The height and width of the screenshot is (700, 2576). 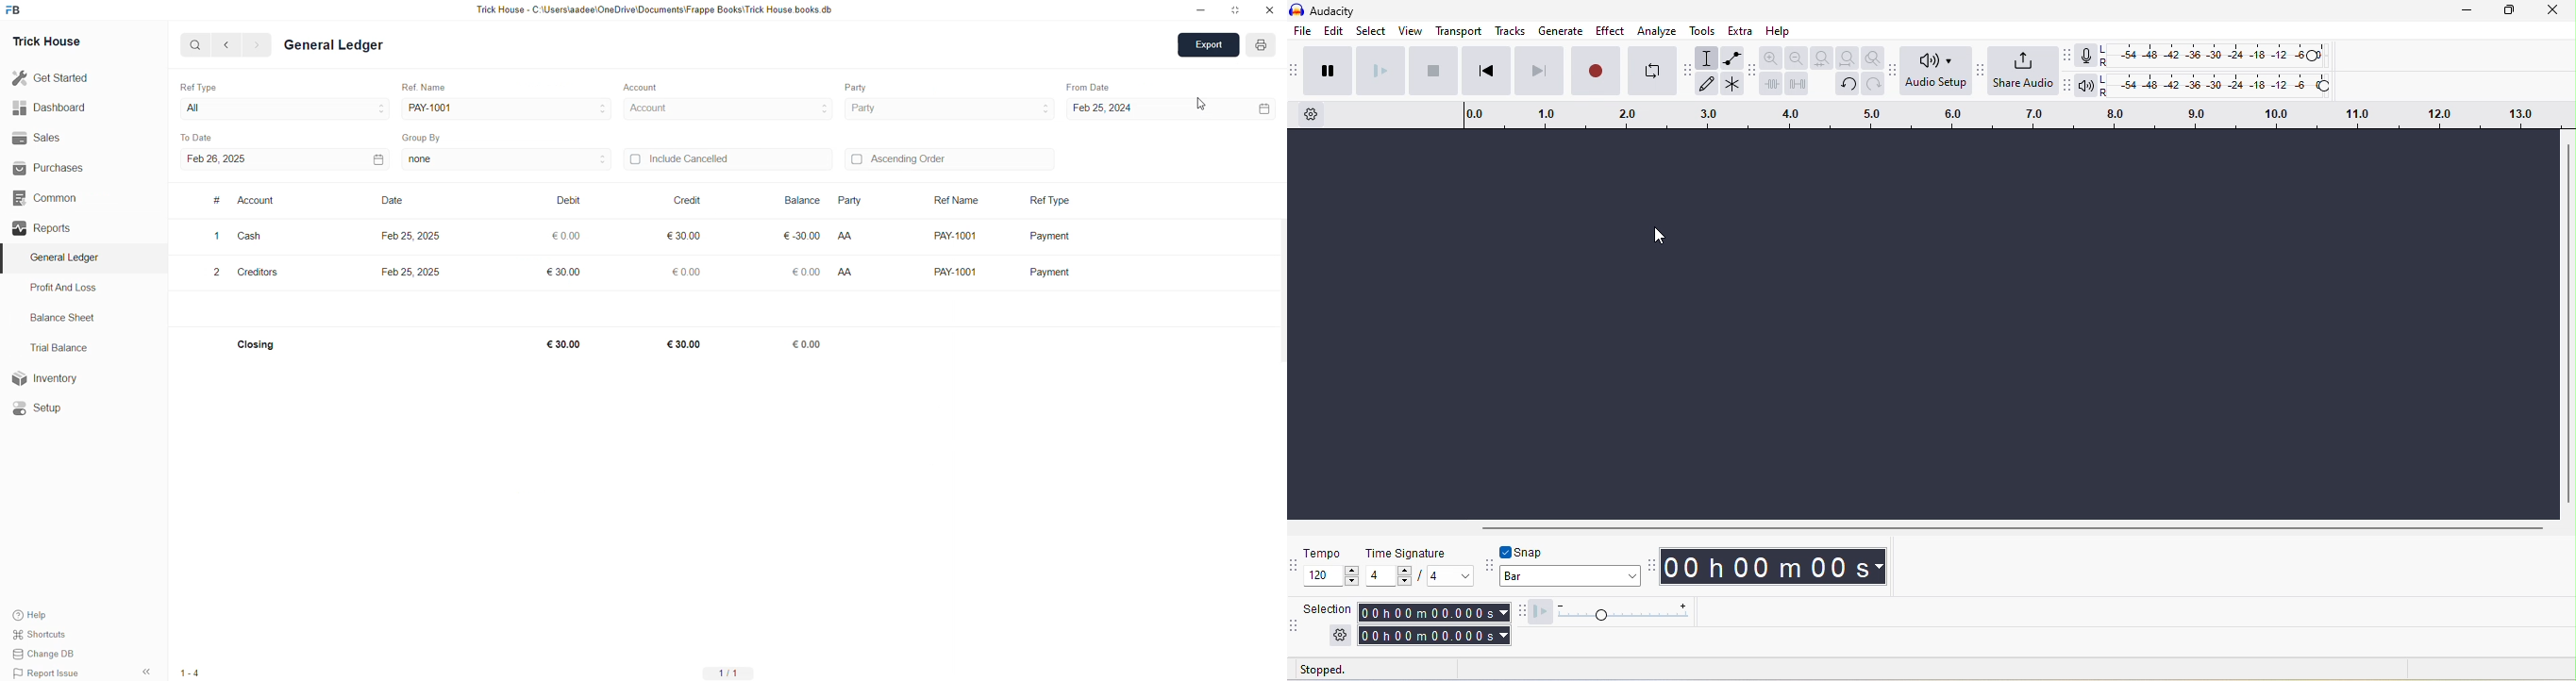 What do you see at coordinates (1687, 72) in the screenshot?
I see `audacity tools toolbar` at bounding box center [1687, 72].